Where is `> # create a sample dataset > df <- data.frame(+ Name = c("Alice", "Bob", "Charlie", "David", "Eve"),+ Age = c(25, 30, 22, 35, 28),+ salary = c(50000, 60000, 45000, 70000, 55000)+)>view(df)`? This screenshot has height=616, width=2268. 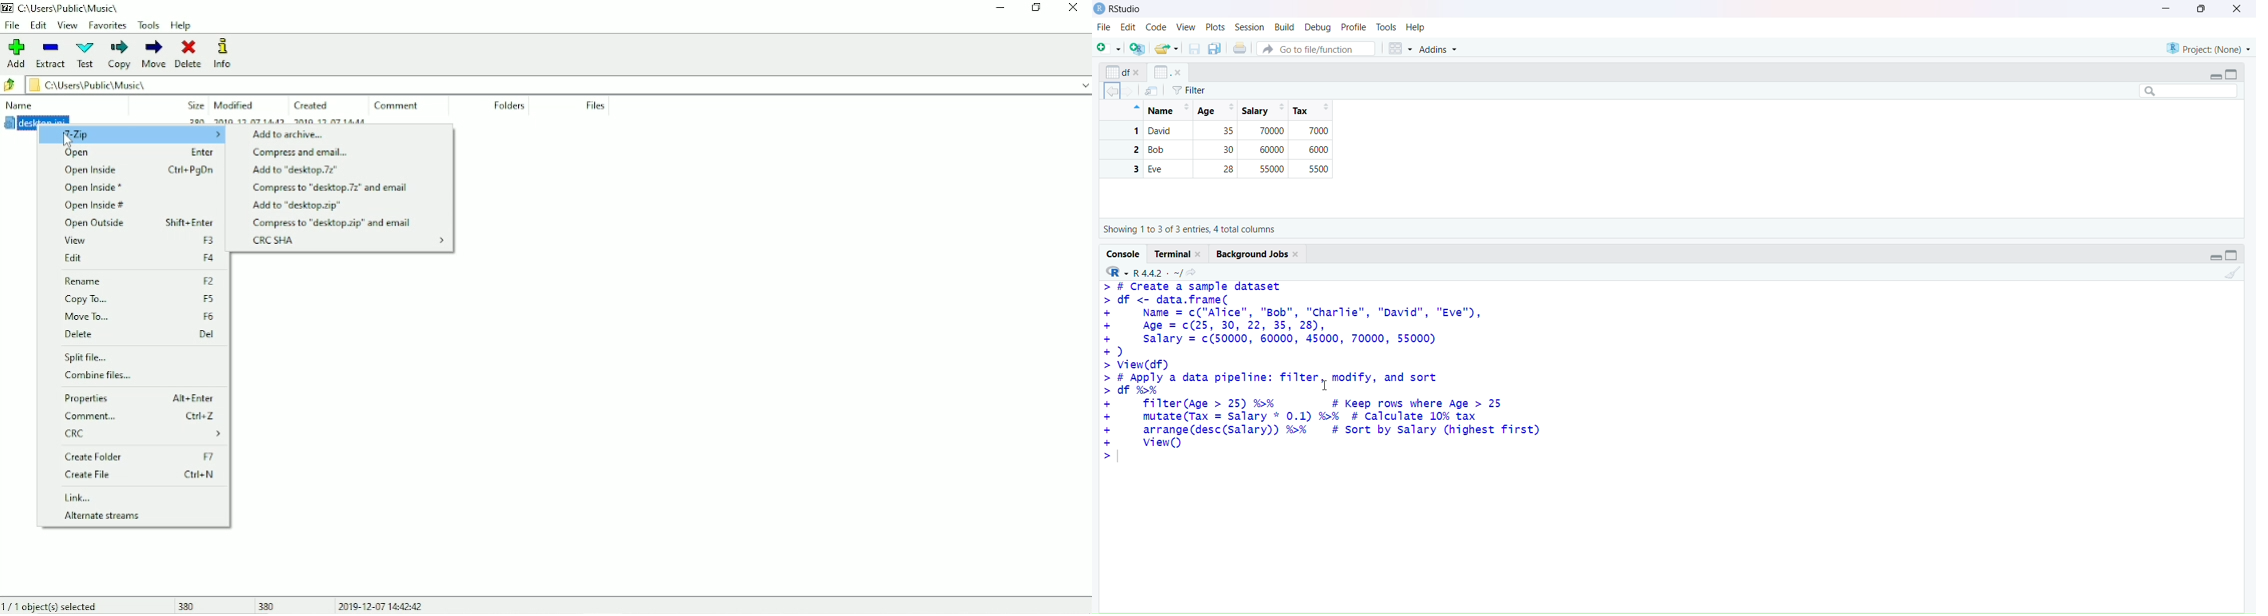
> # create a sample dataset > df <- data.frame(+ Name = c("Alice", "Bob", "Charlie", "David", "Eve"),+ Age = c(25, 30, 22, 35, 28),+ salary = c(50000, 60000, 45000, 70000, 55000)+)>view(df) is located at coordinates (1302, 326).